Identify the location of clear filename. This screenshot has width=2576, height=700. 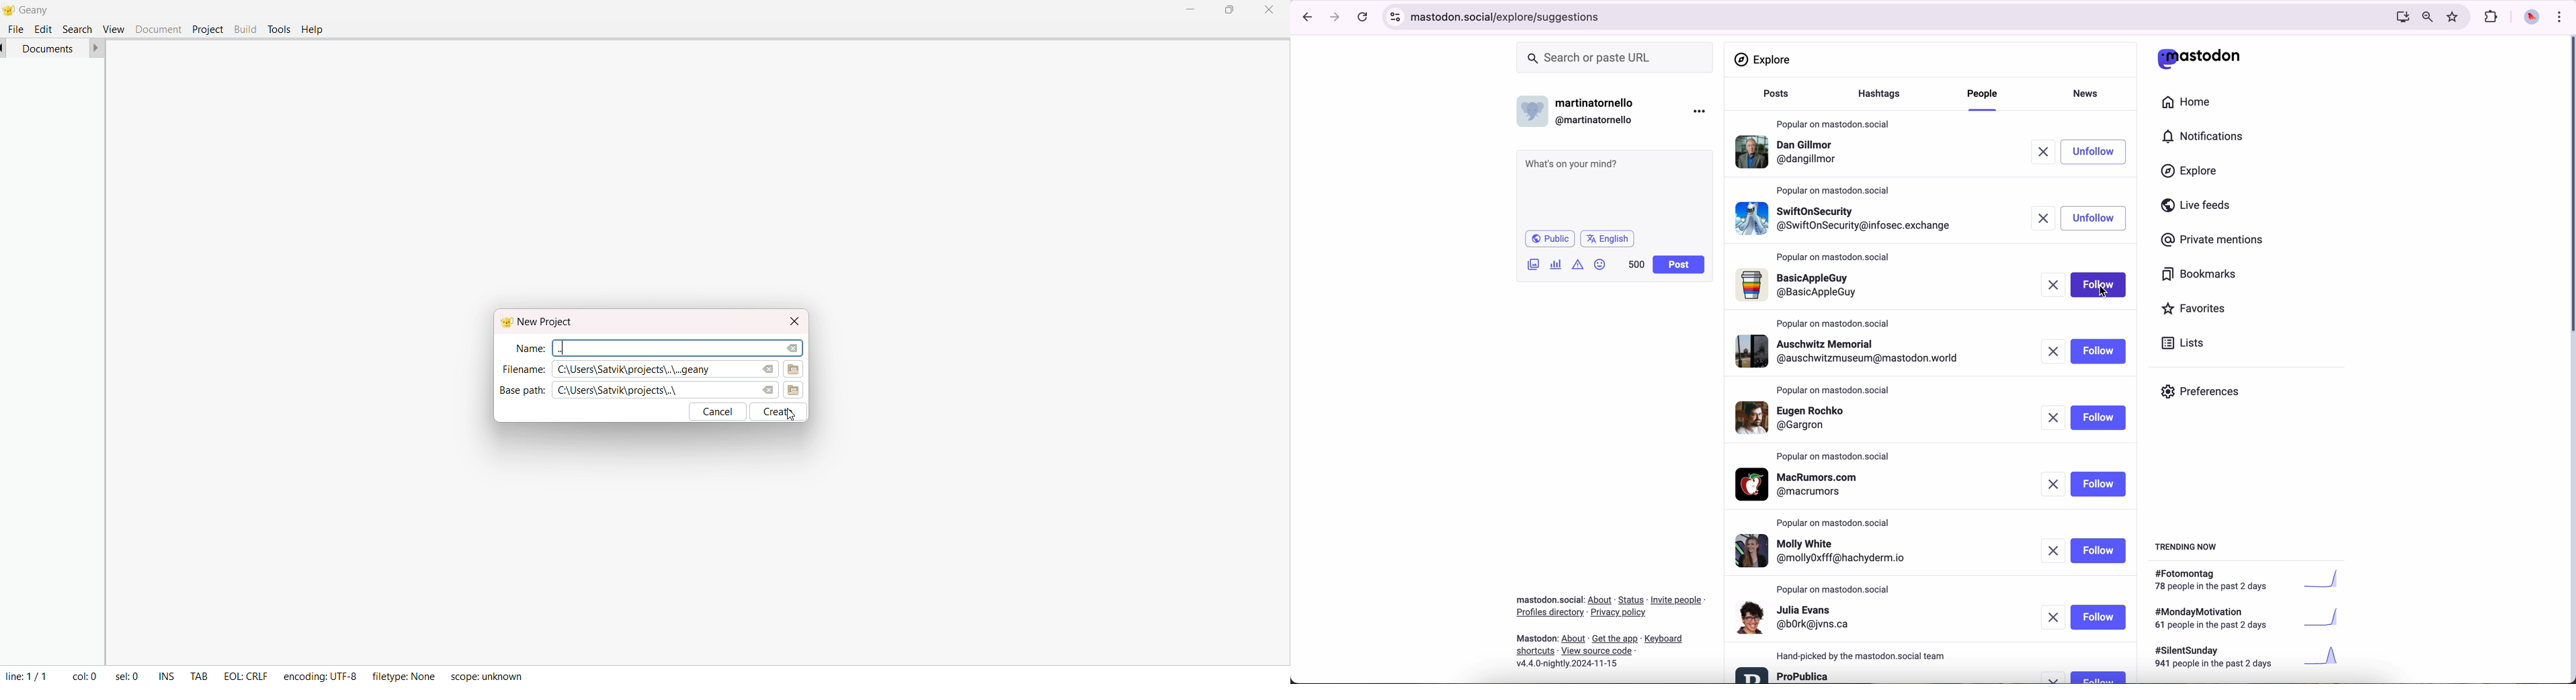
(765, 368).